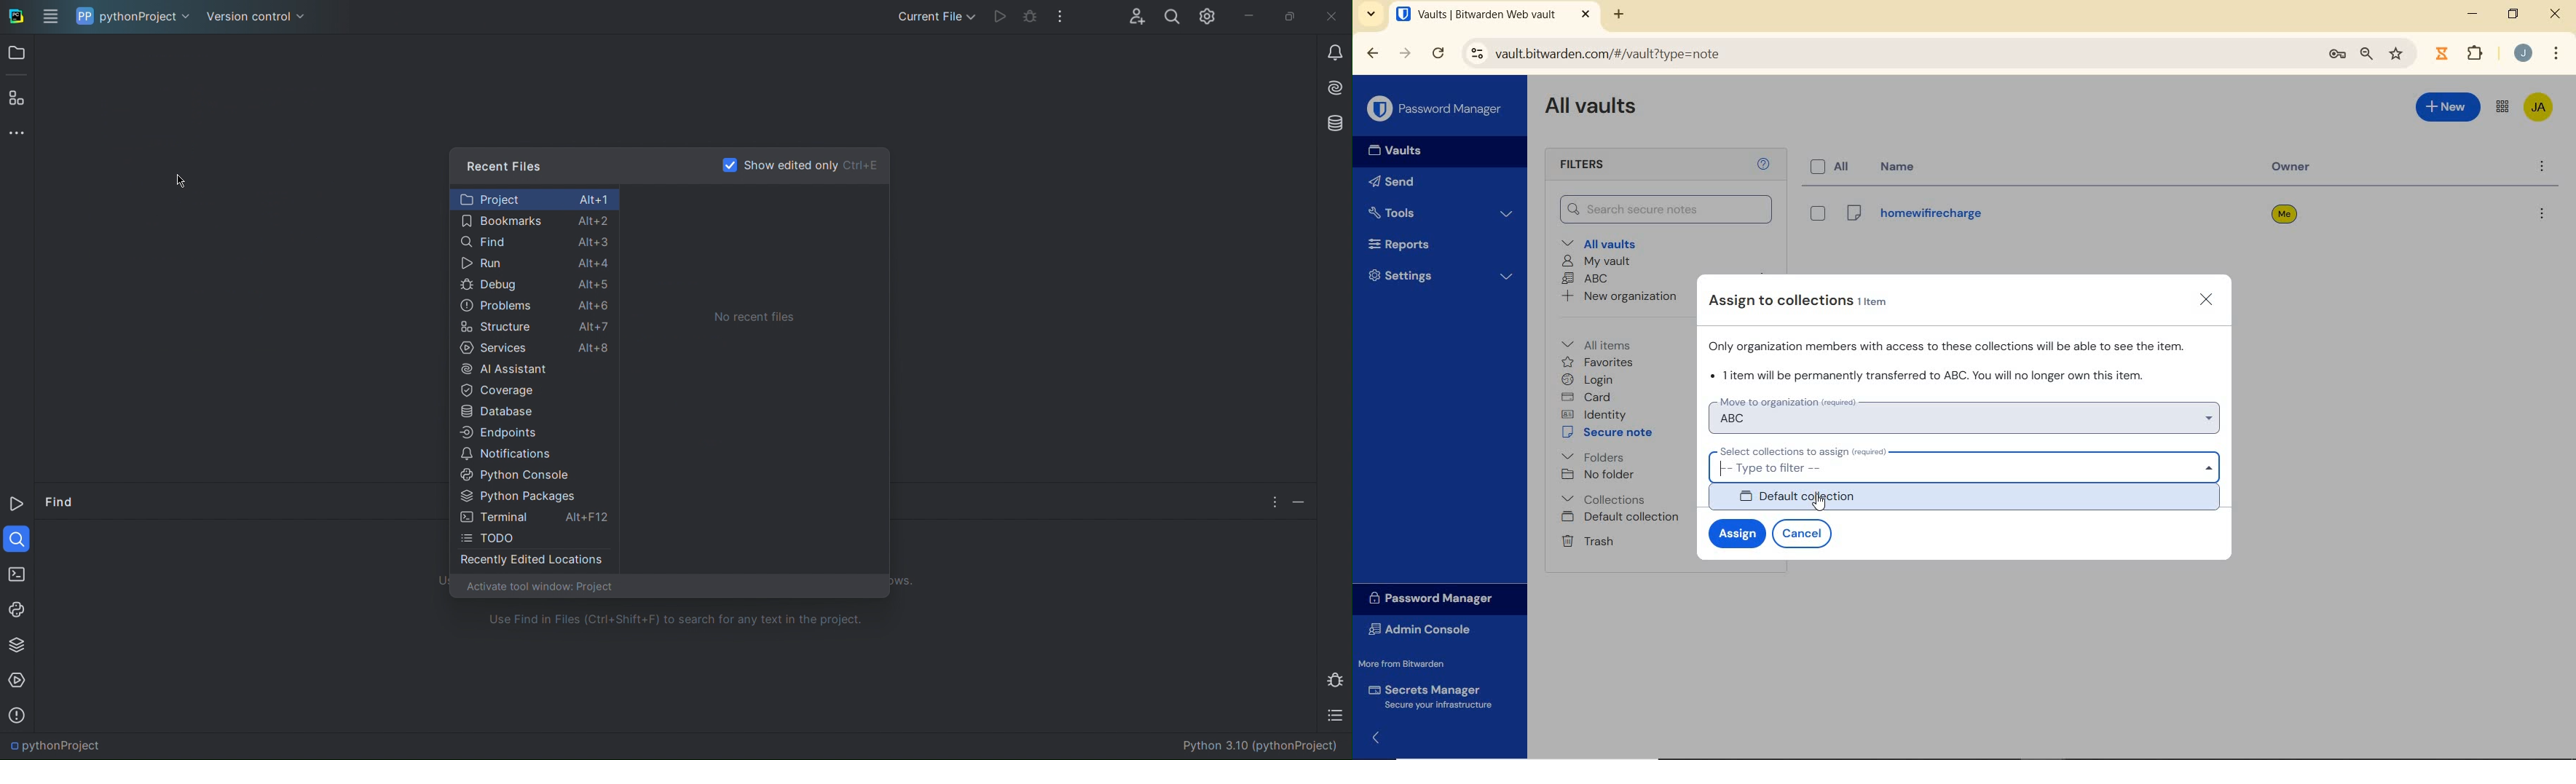 This screenshot has height=784, width=2576. Describe the element at coordinates (1442, 212) in the screenshot. I see `Tools` at that location.